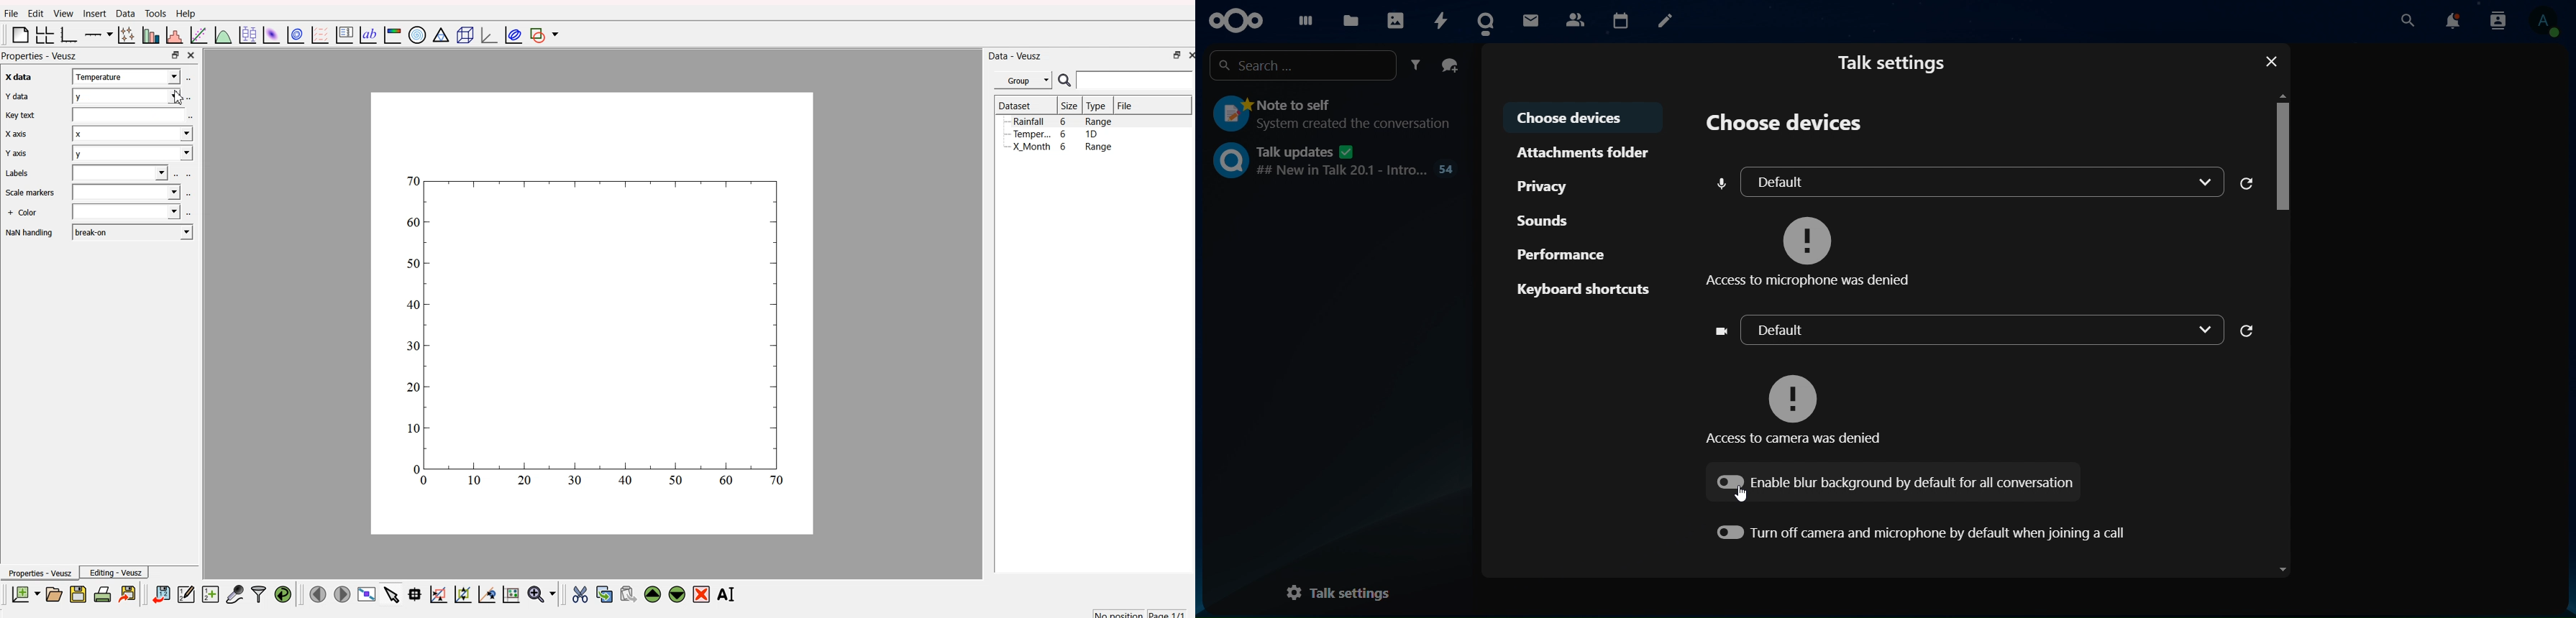  I want to click on refresh, so click(2248, 183).